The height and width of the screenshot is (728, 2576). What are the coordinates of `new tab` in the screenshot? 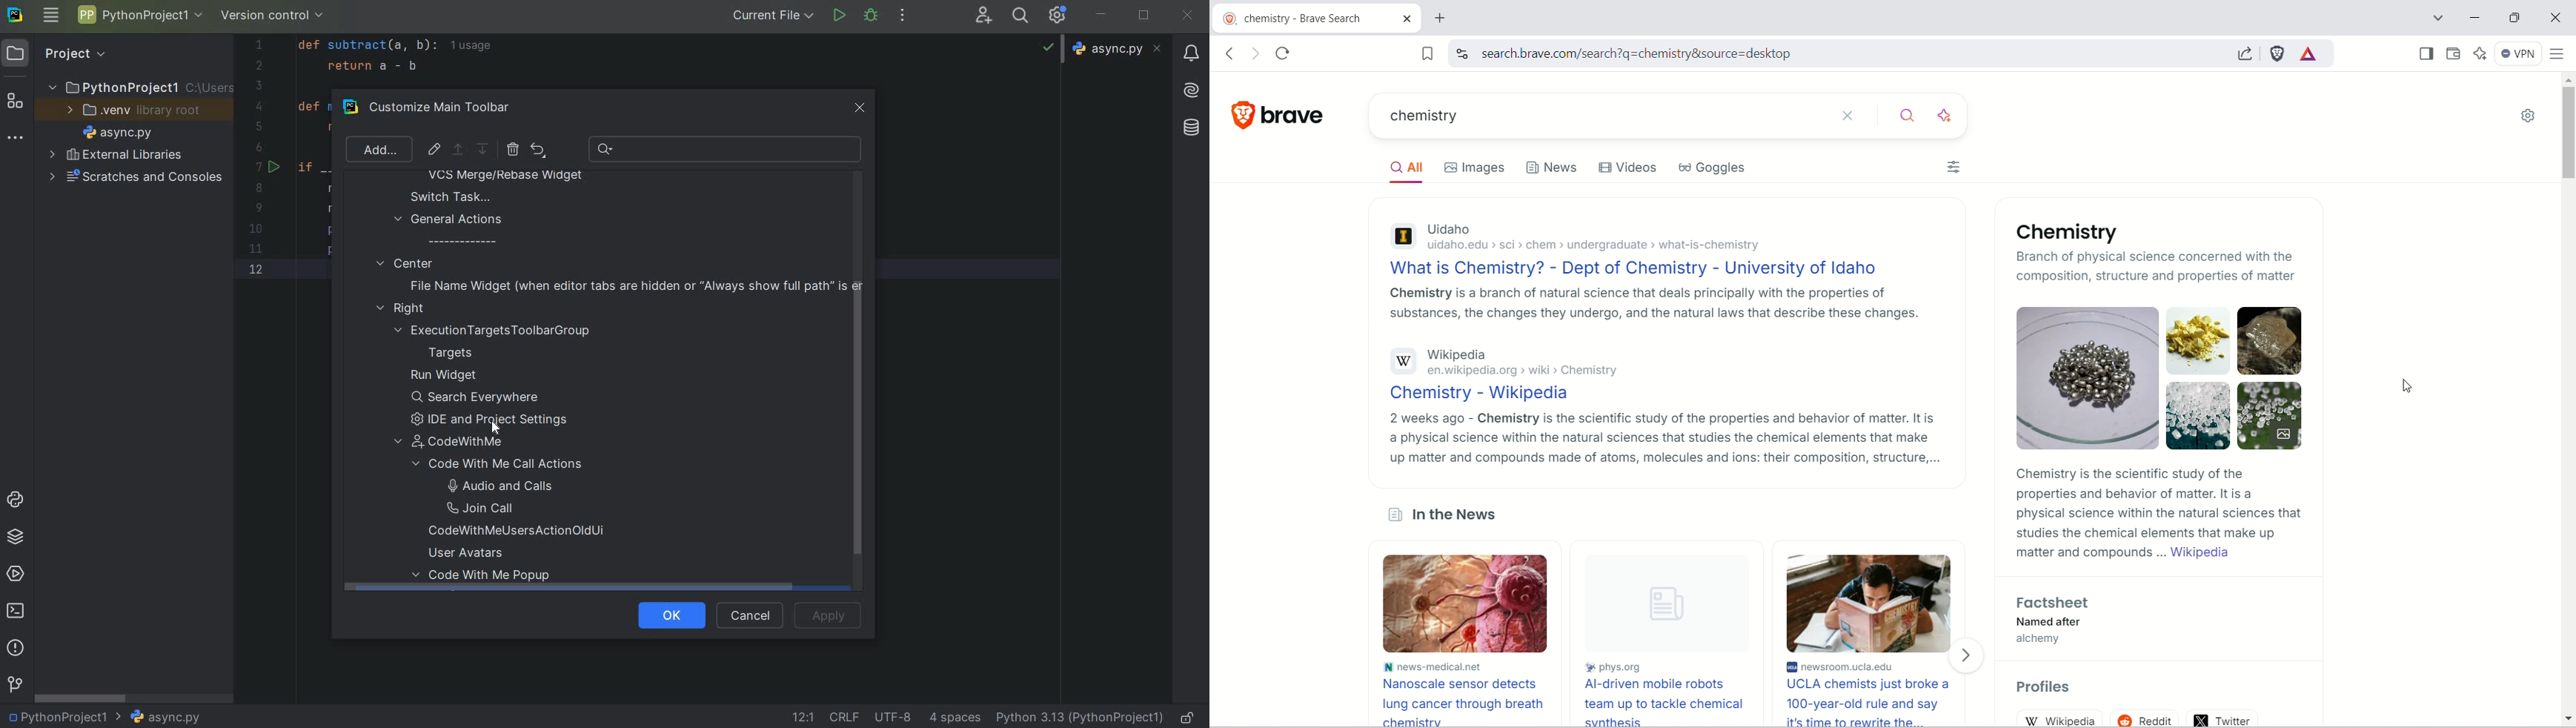 It's located at (1442, 18).